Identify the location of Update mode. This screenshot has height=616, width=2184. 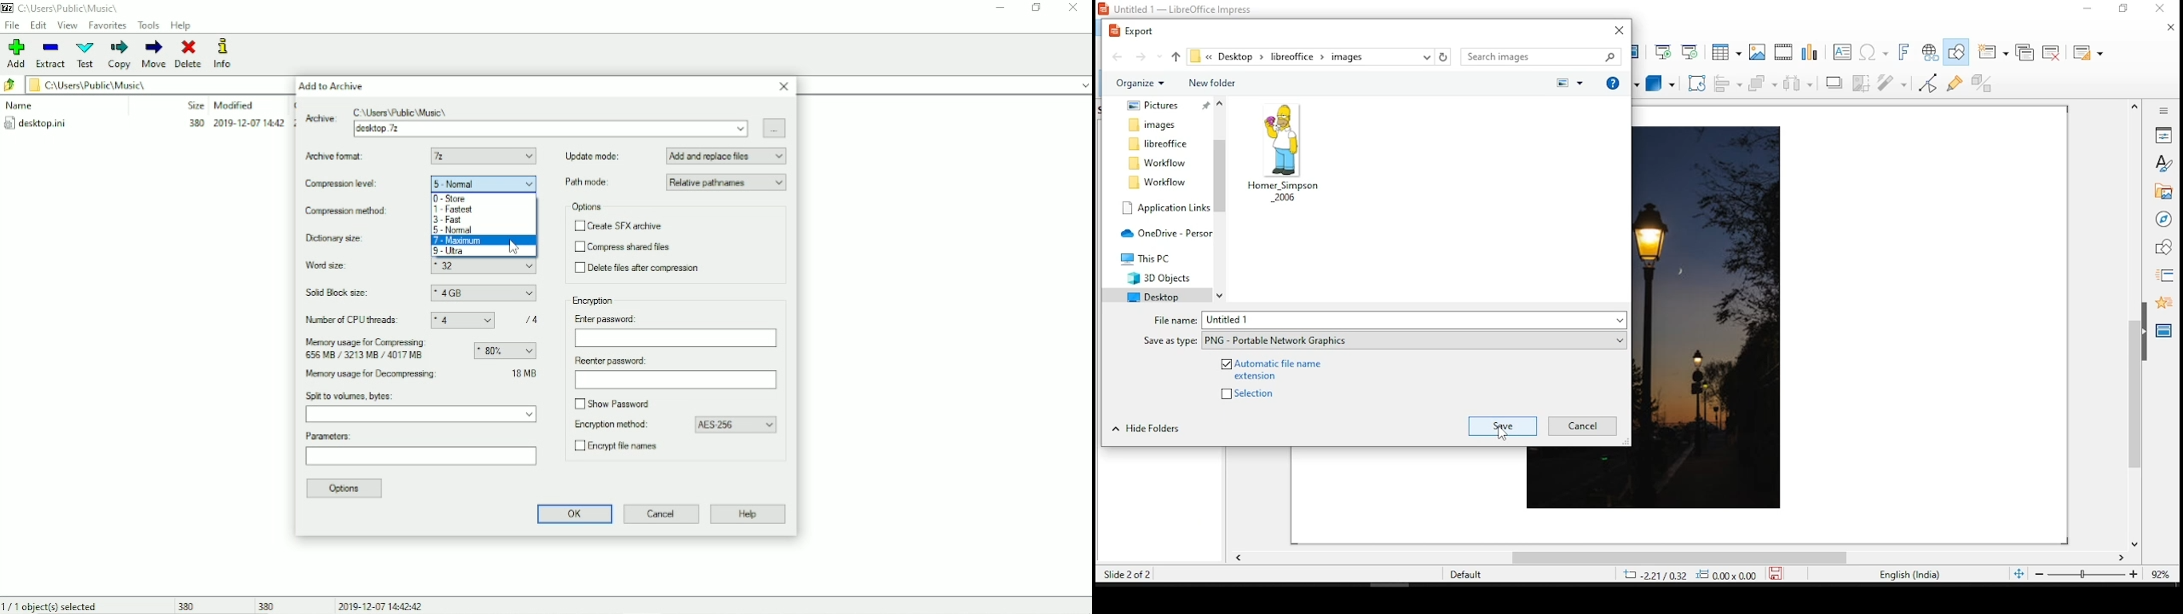
(593, 156).